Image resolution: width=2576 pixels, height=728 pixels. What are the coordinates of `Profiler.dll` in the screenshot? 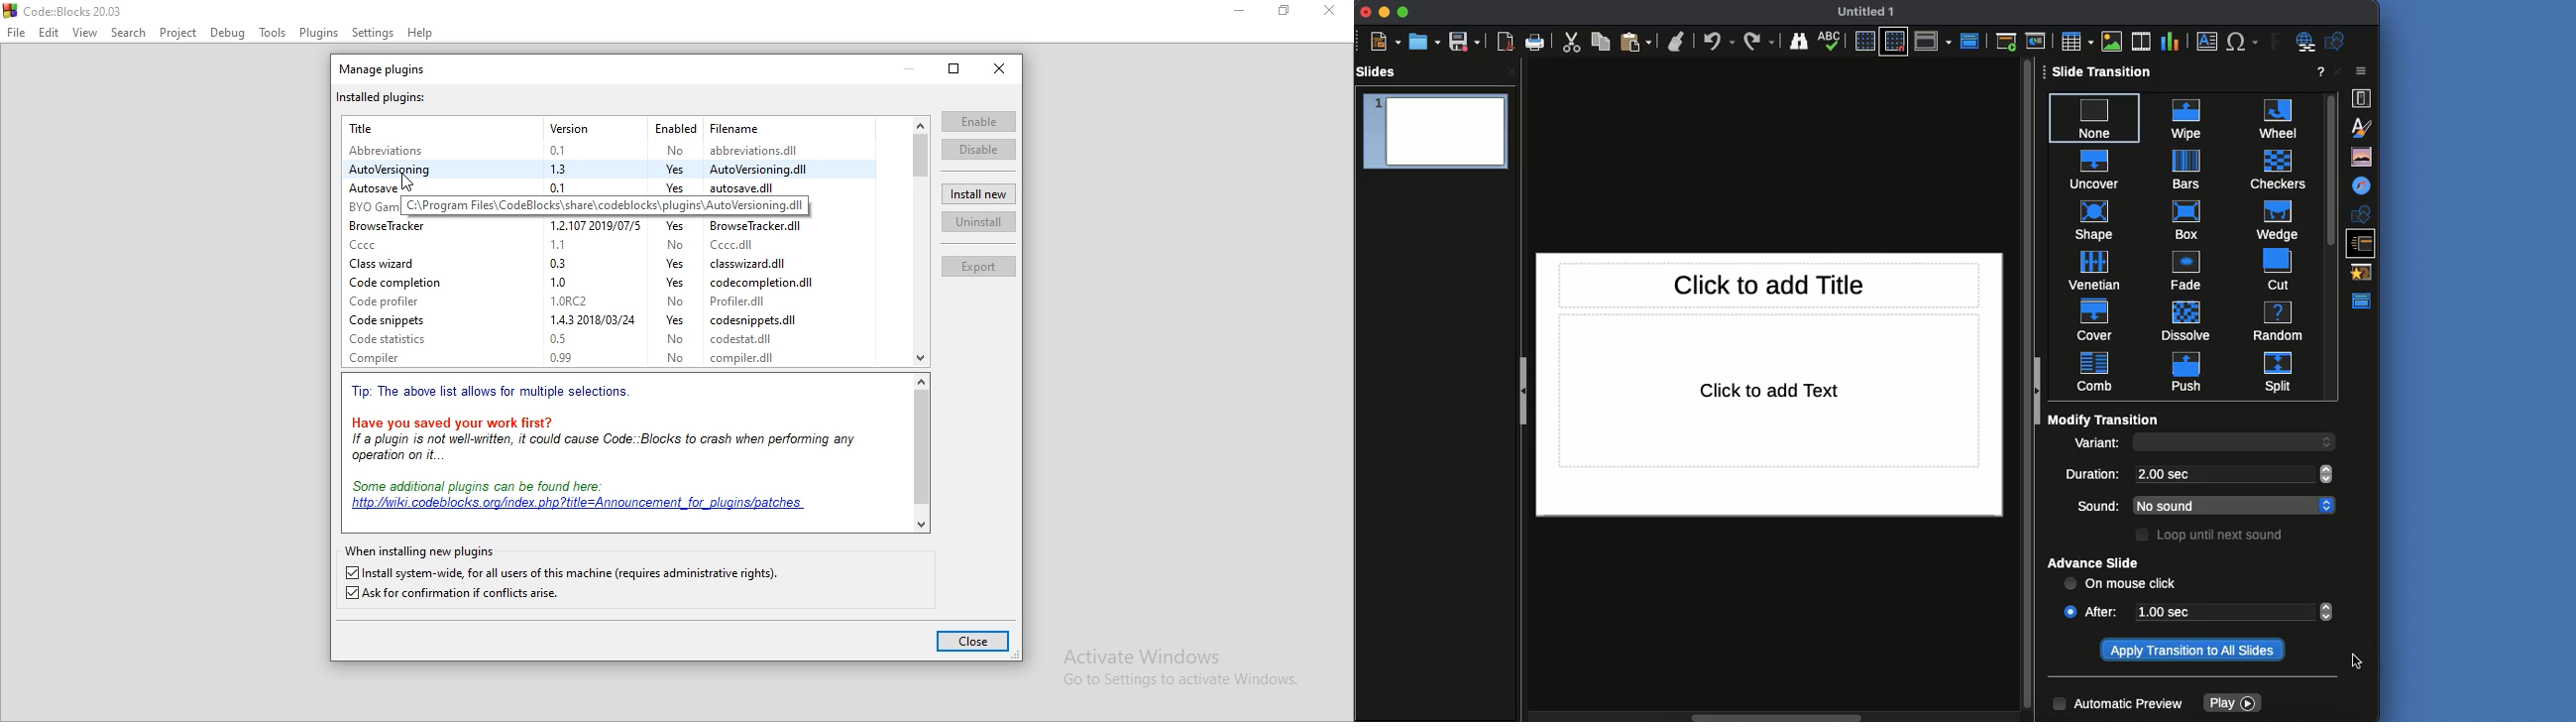 It's located at (750, 301).